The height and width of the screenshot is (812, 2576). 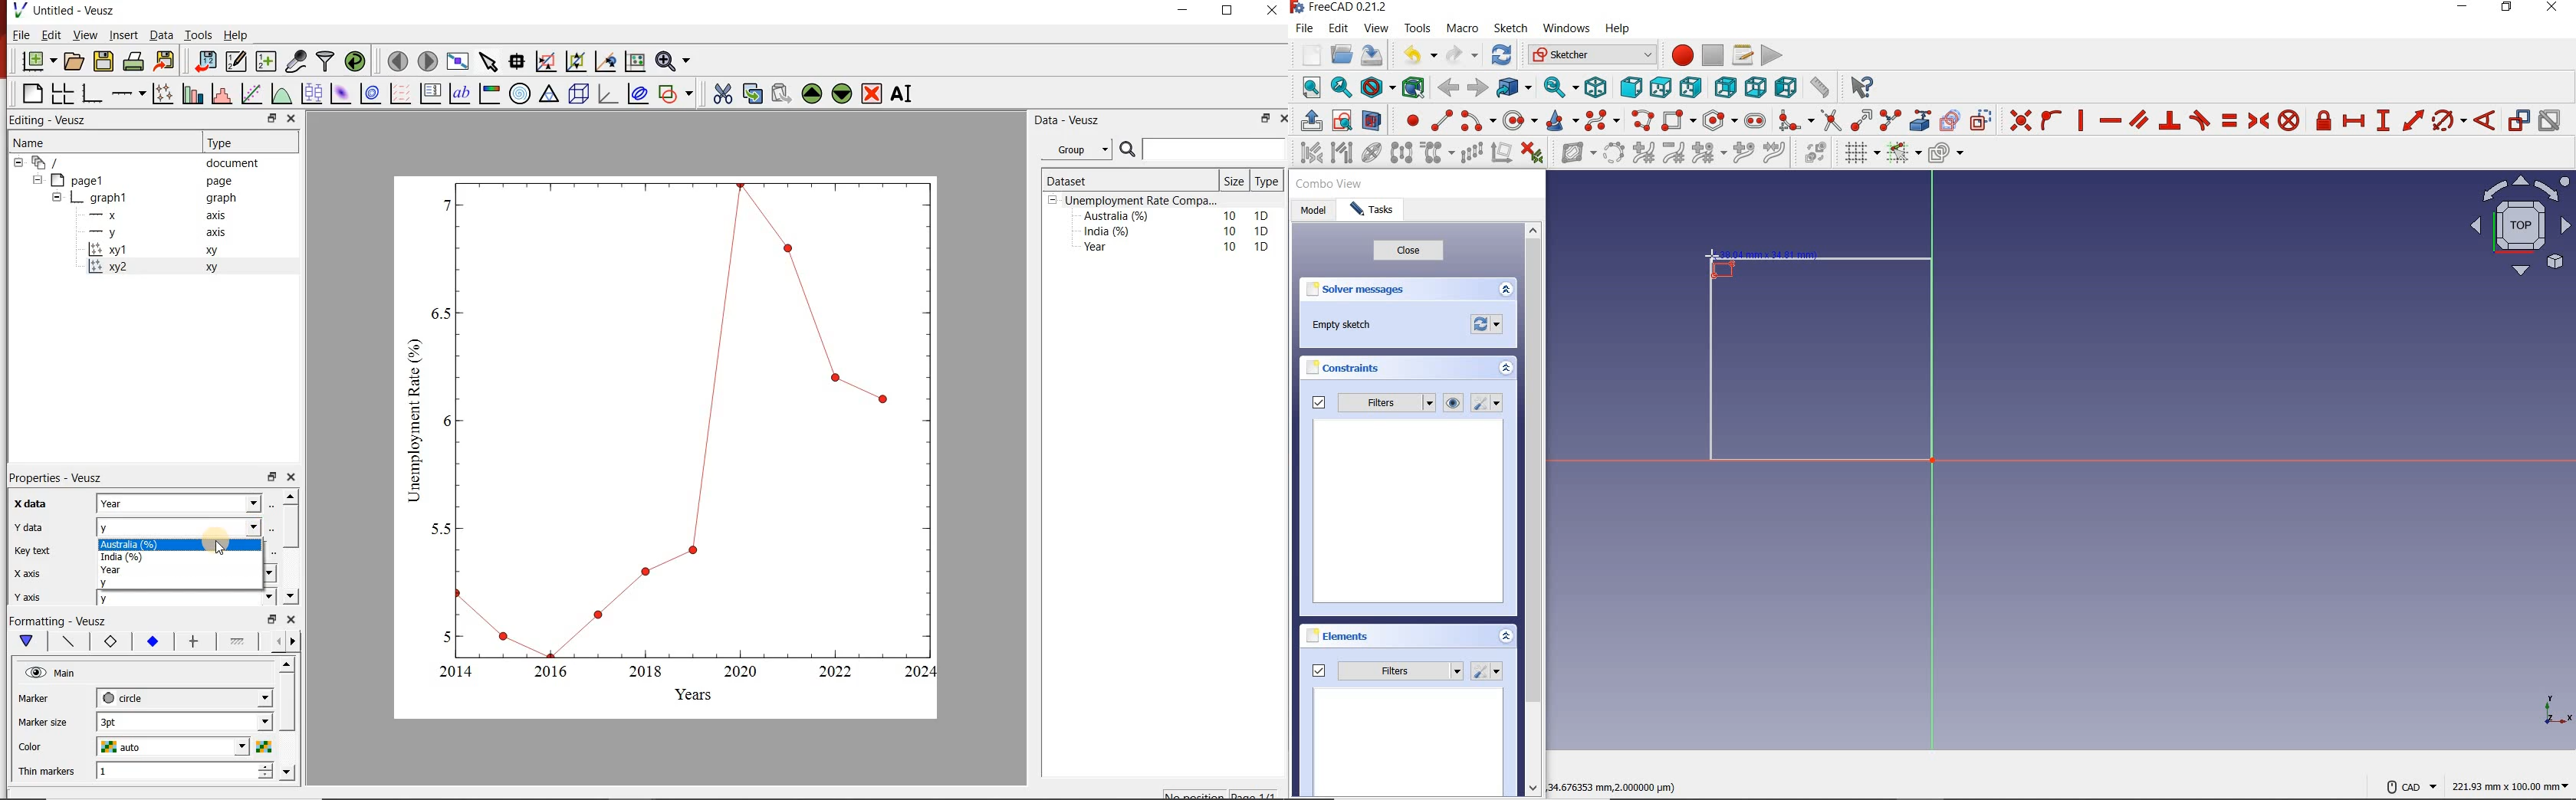 I want to click on error bar line, so click(x=195, y=641).